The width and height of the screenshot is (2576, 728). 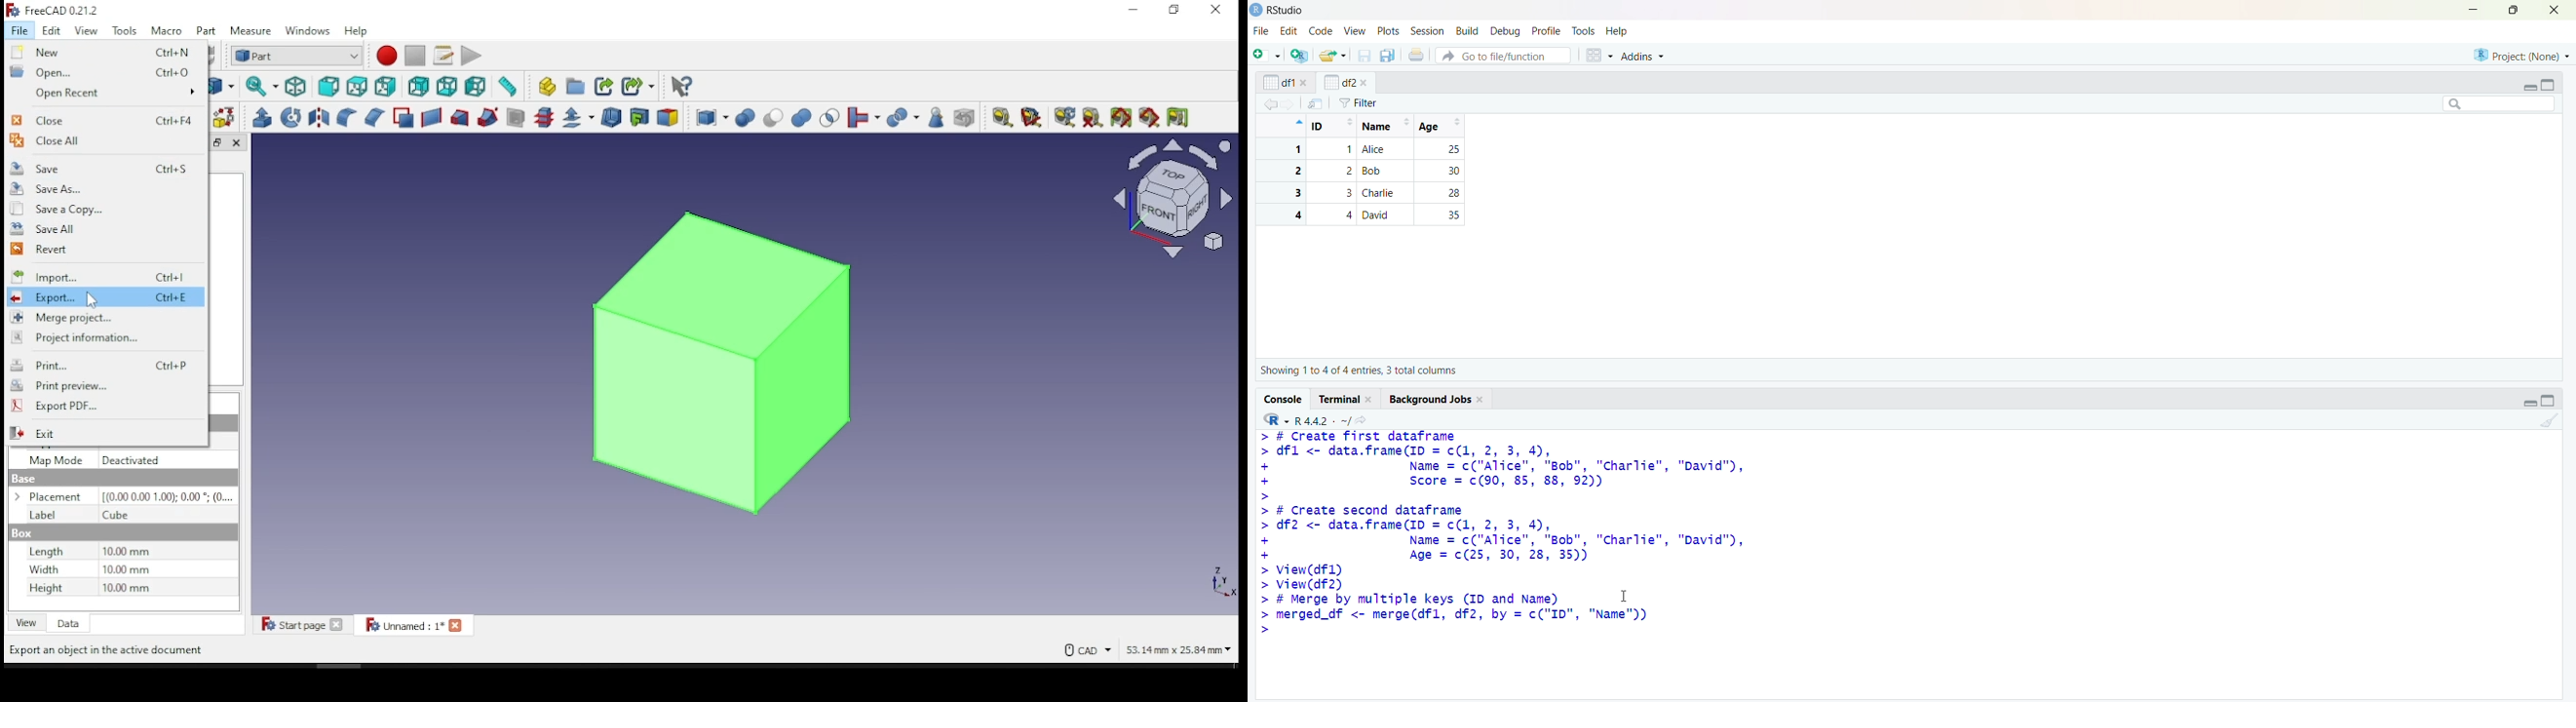 What do you see at coordinates (1172, 201) in the screenshot?
I see `select view` at bounding box center [1172, 201].